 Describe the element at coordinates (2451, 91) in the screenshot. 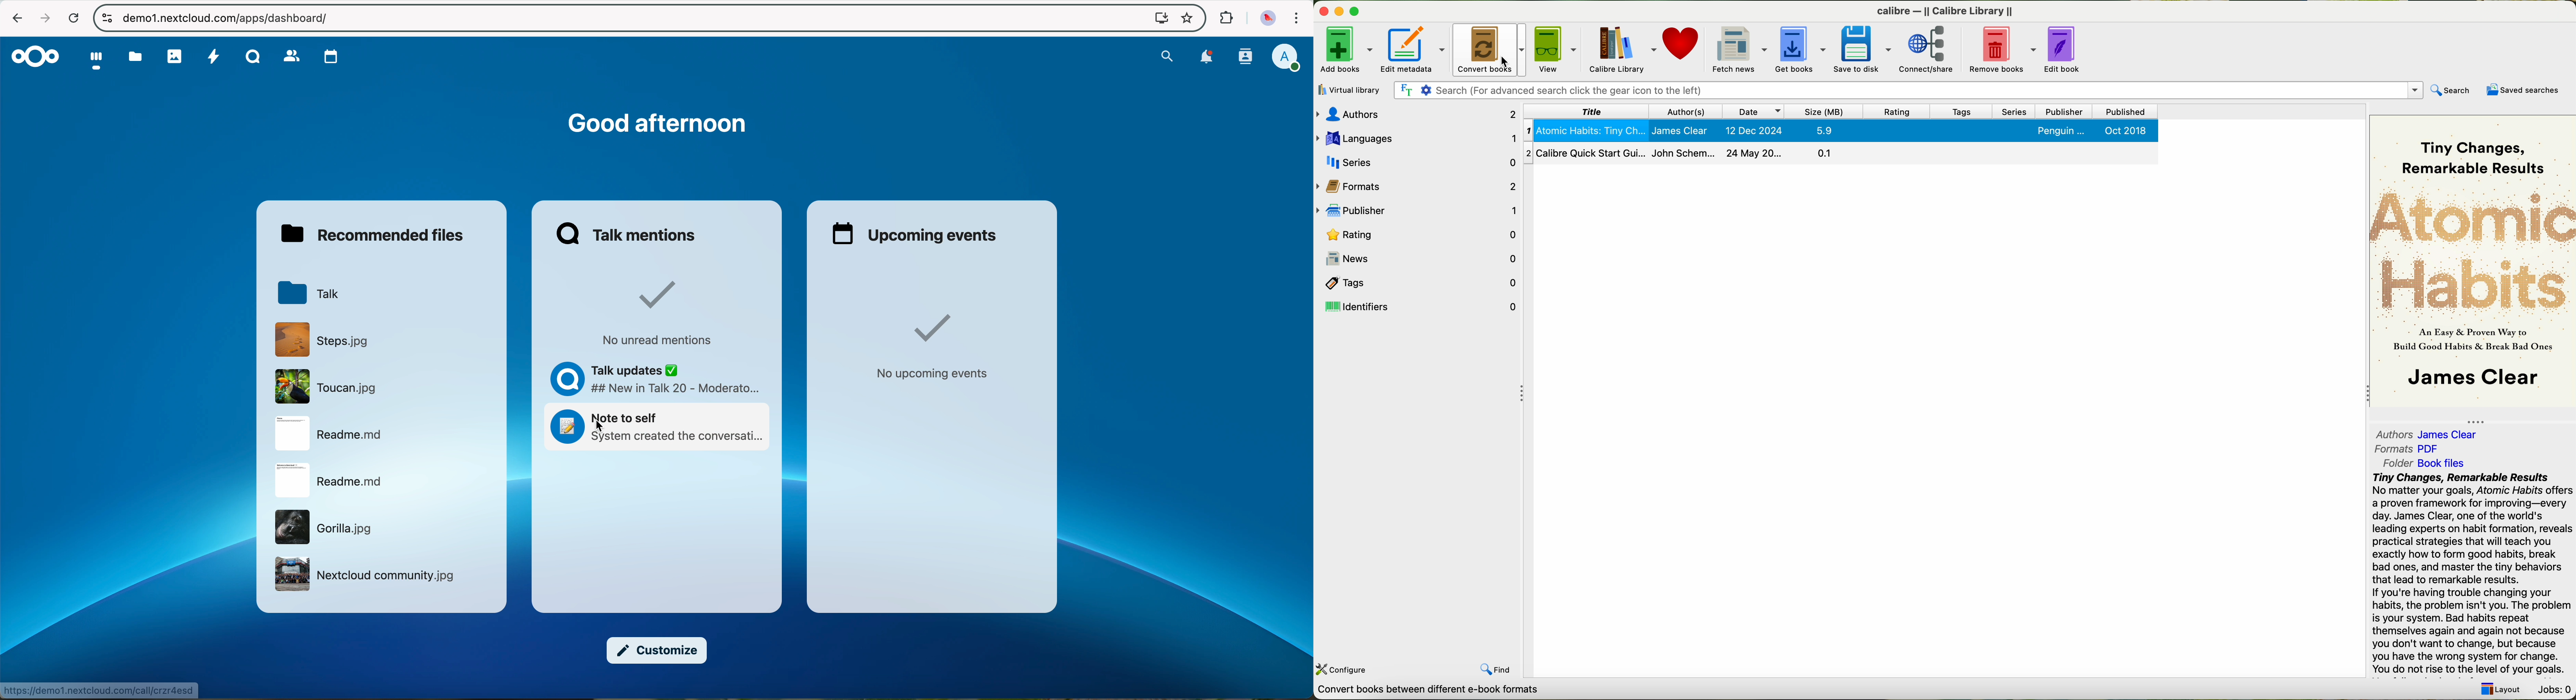

I see `search` at that location.